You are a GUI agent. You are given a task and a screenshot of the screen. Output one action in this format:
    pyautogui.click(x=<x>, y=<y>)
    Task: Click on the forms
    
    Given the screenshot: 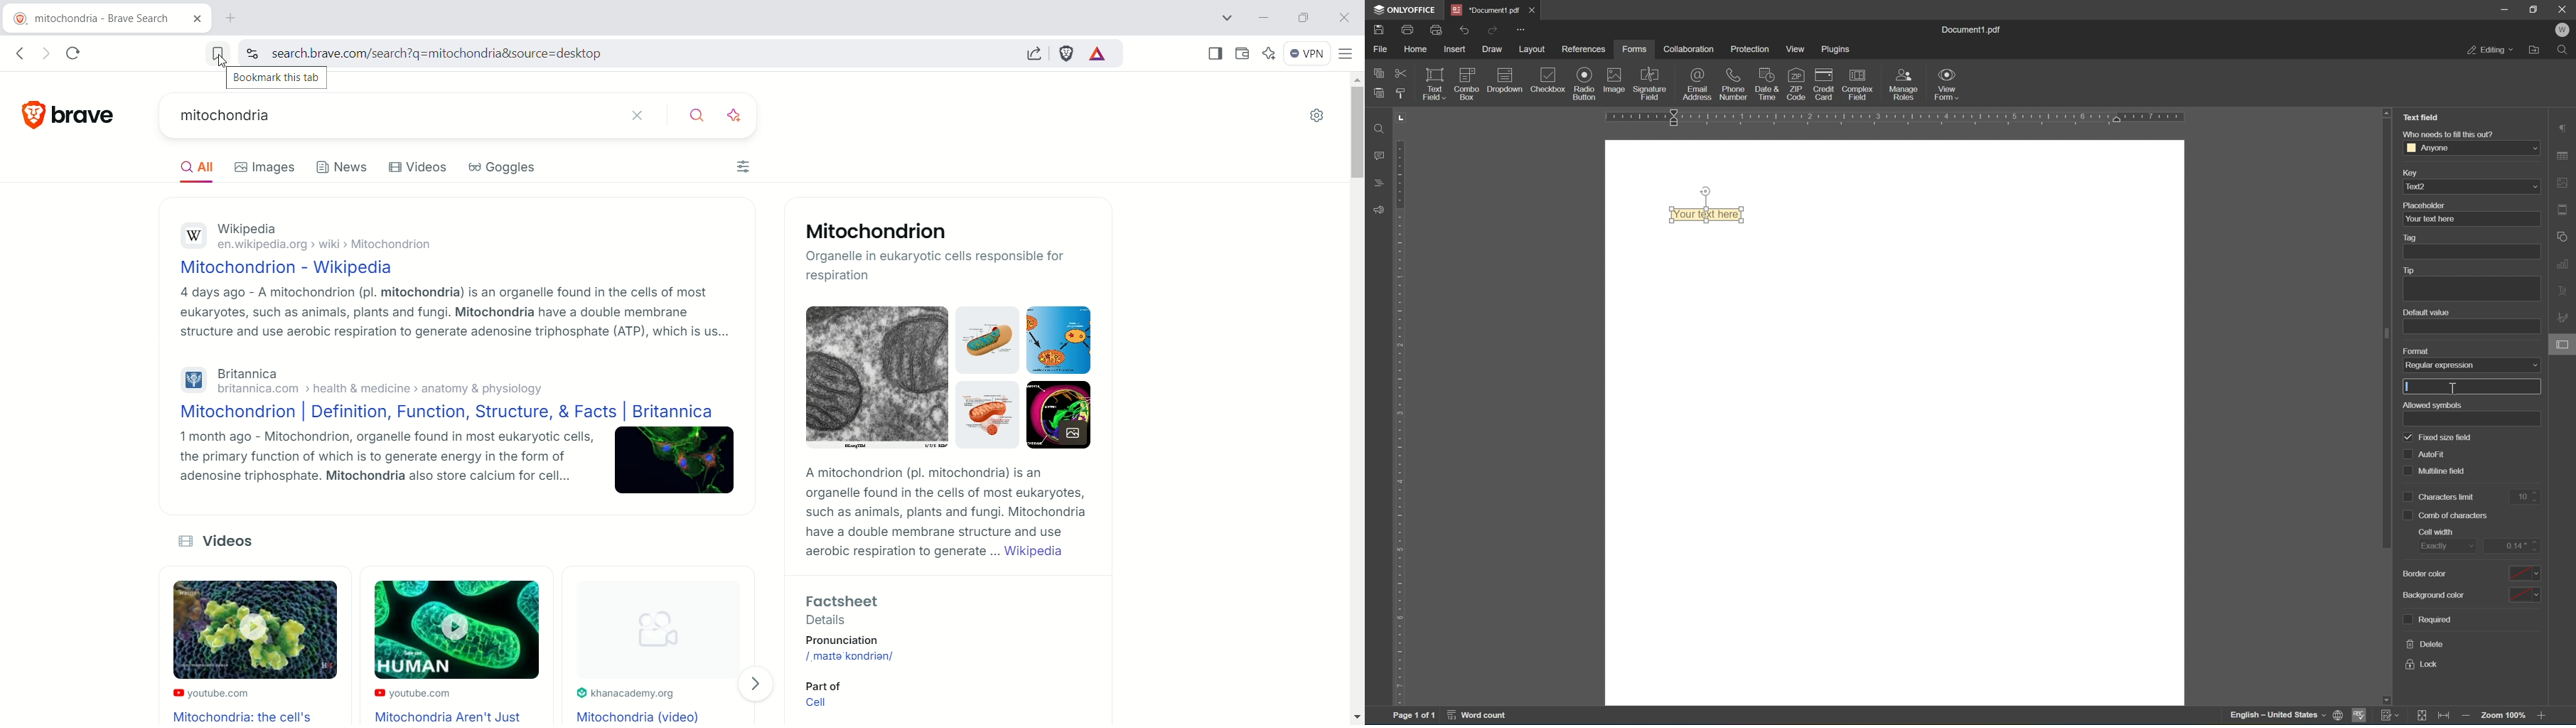 What is the action you would take?
    pyautogui.click(x=1633, y=50)
    